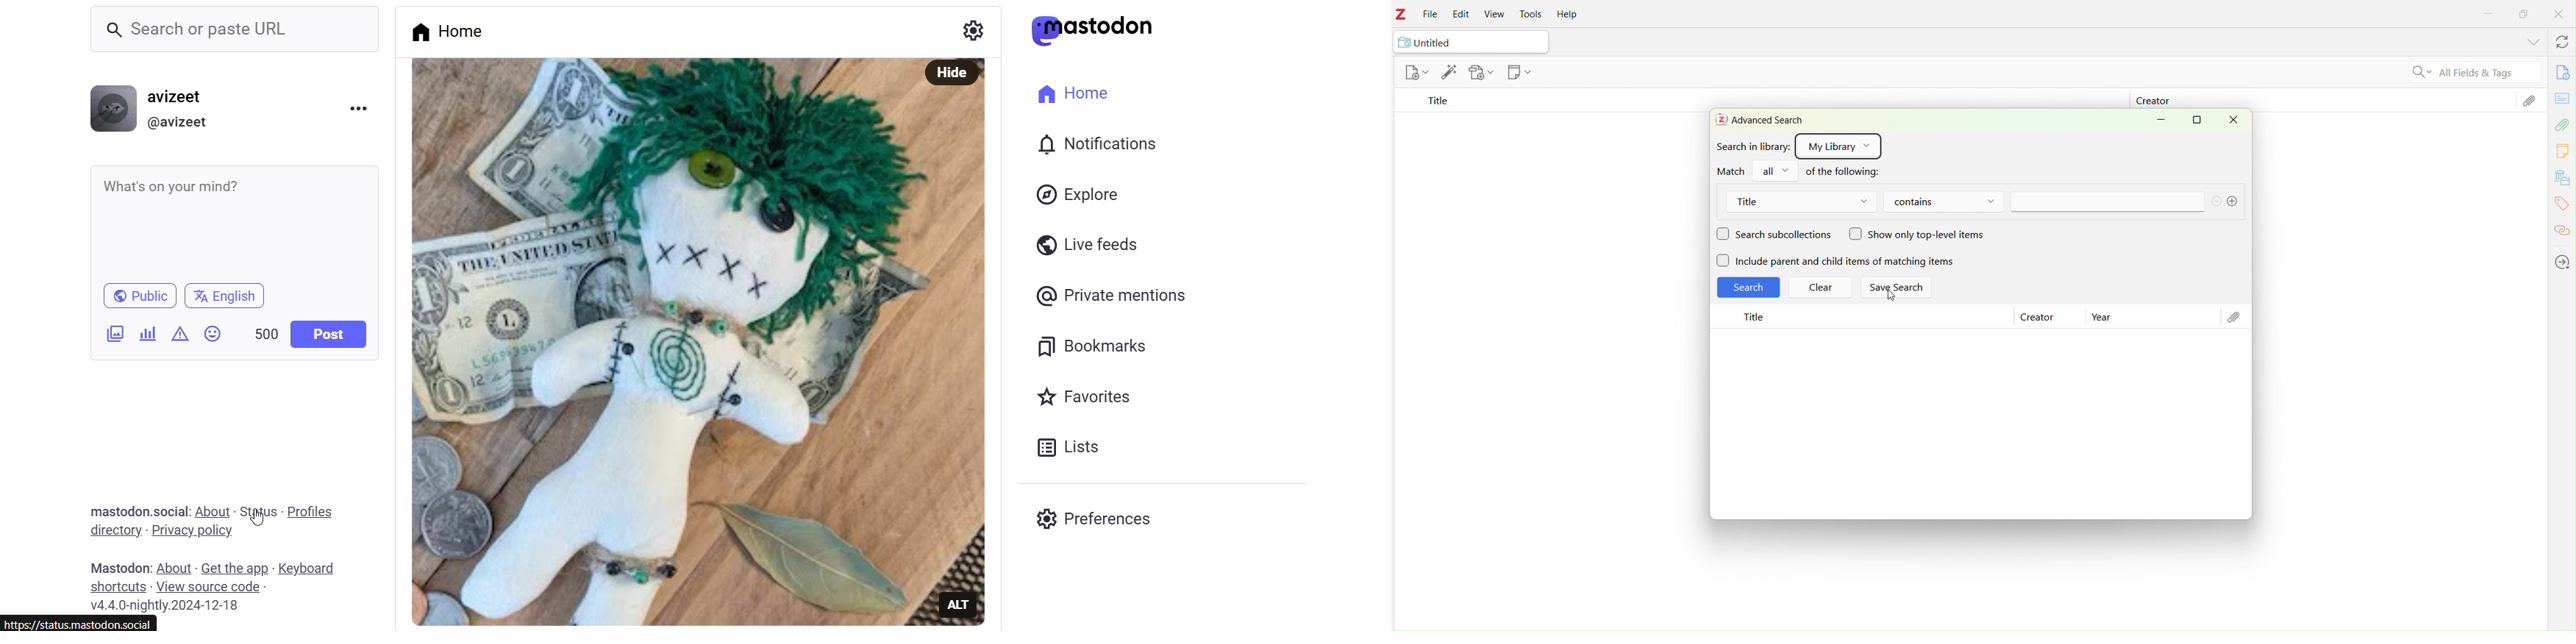 The width and height of the screenshot is (2576, 644). I want to click on Attachment, so click(2529, 104).